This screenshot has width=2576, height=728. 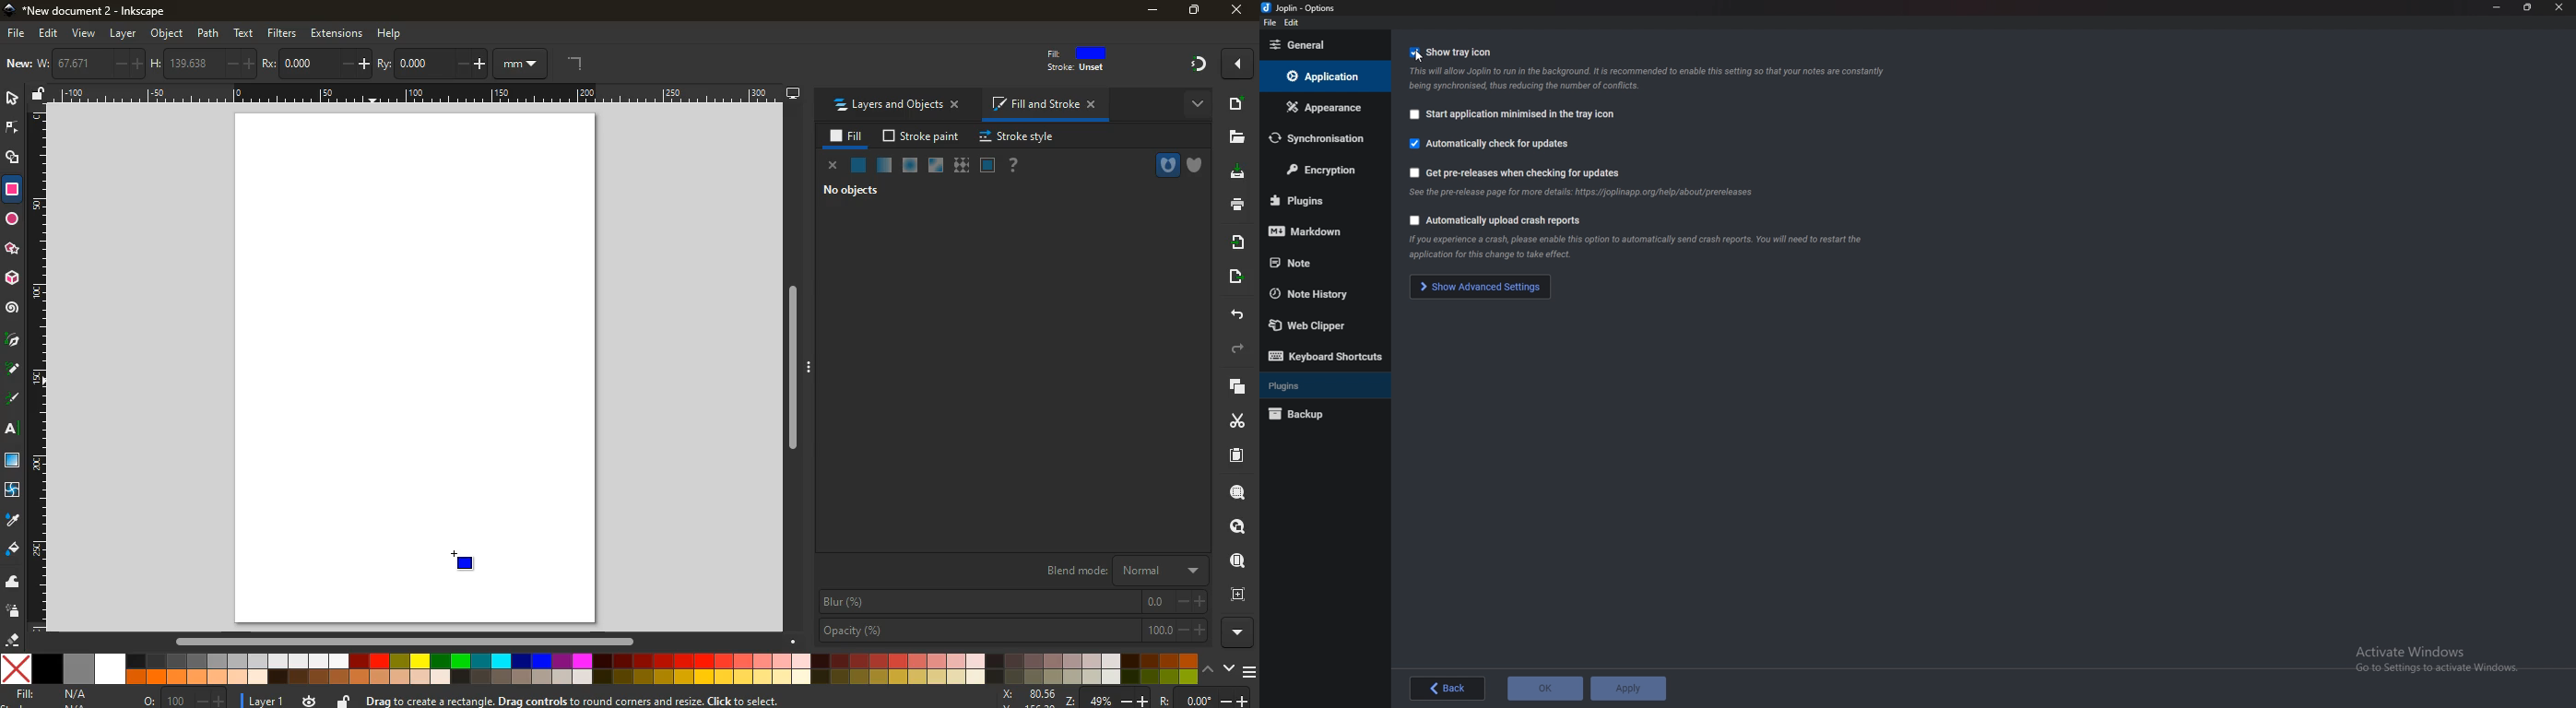 I want to click on close, so click(x=834, y=167).